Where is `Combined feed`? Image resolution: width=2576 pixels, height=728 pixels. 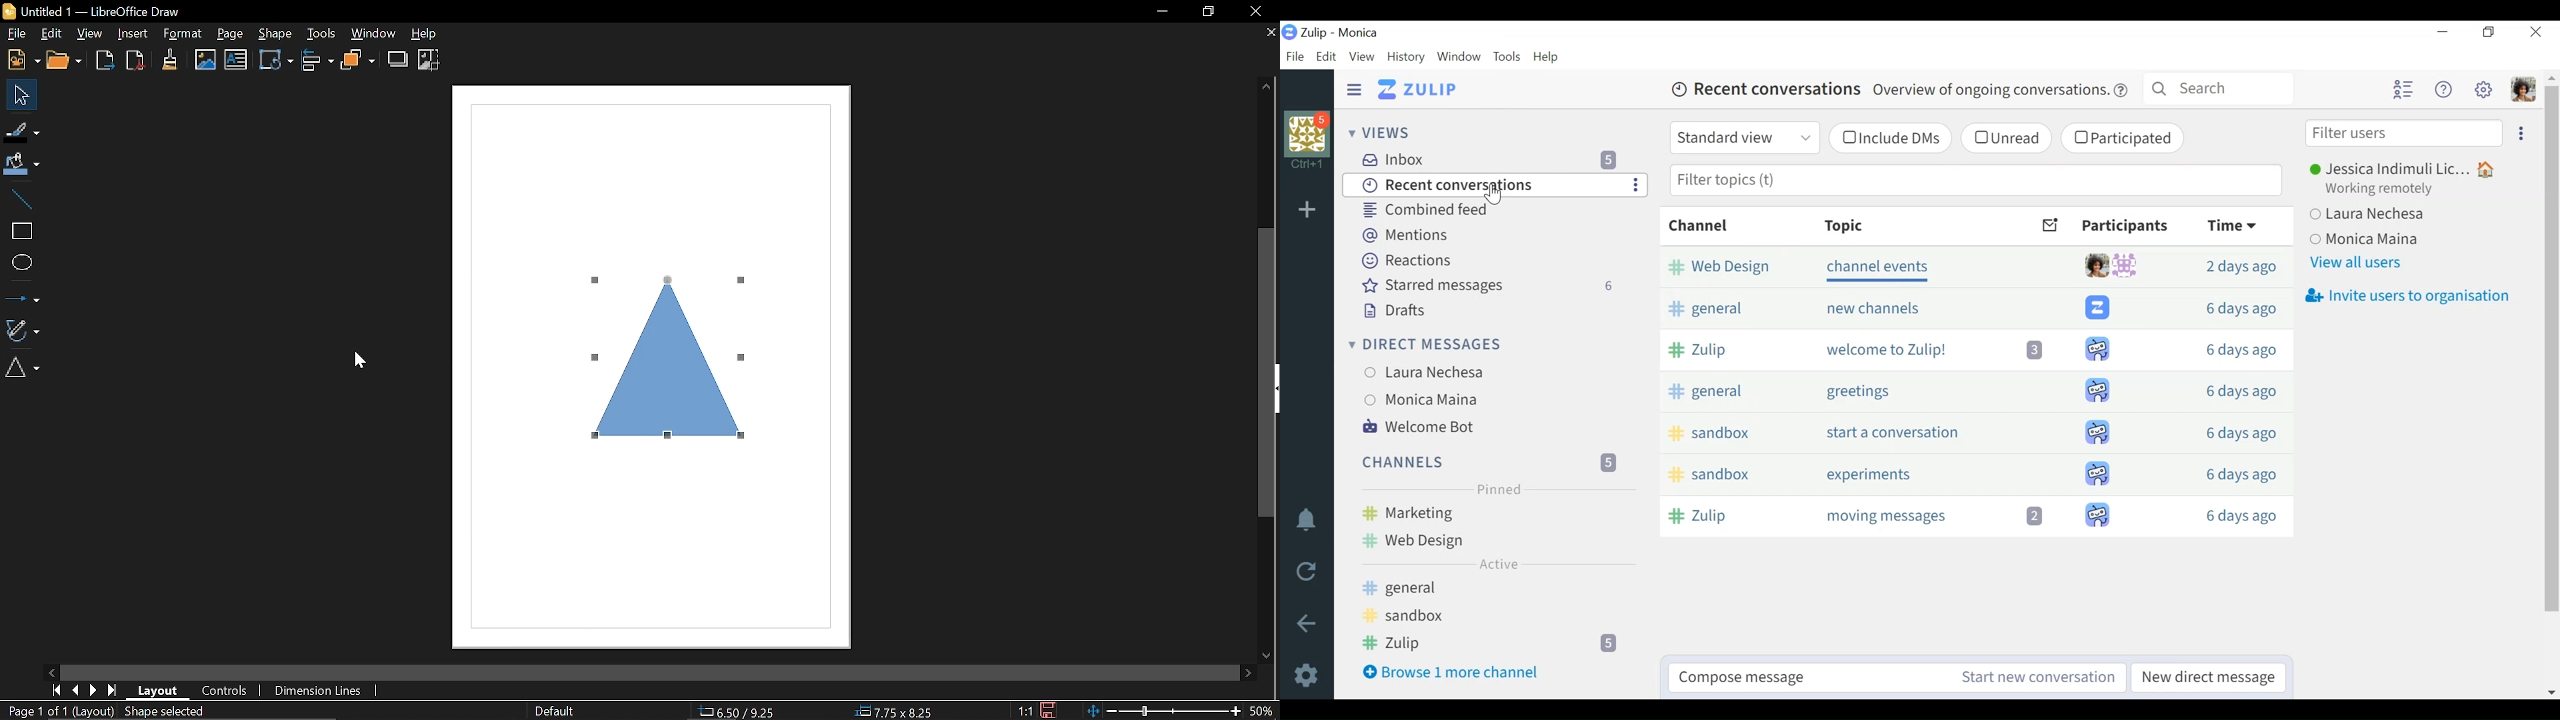 Combined feed is located at coordinates (1461, 211).